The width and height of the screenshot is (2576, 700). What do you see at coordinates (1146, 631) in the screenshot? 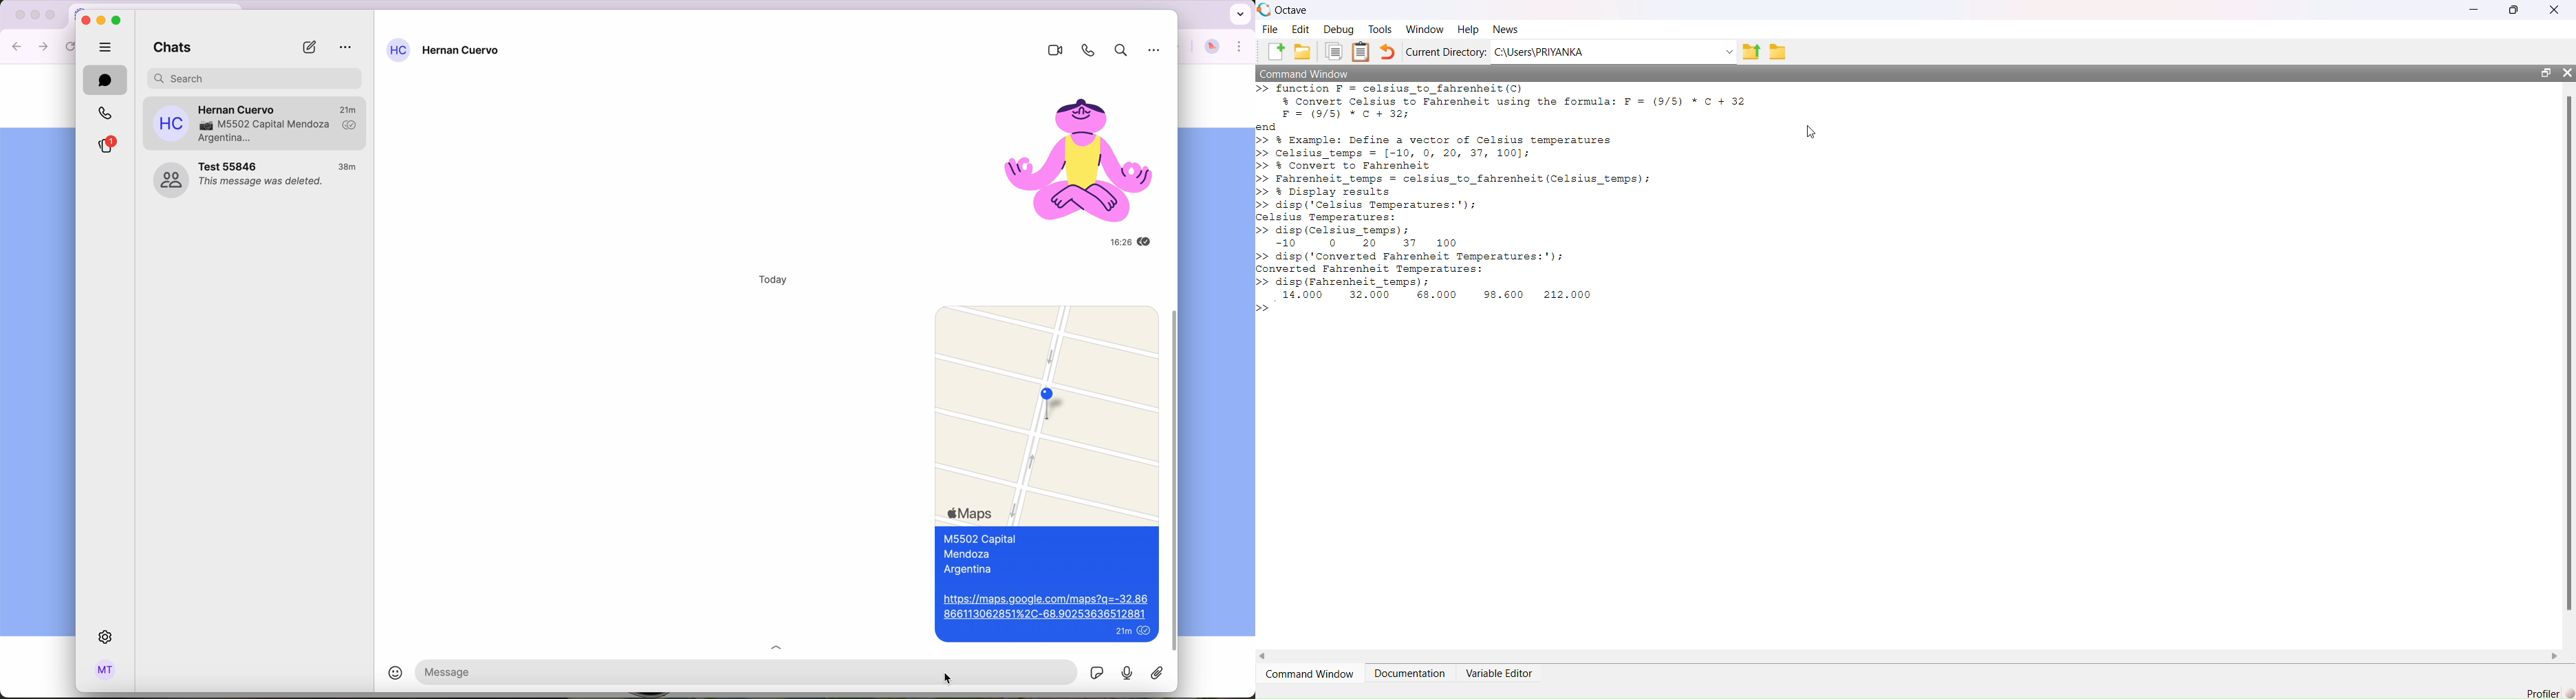
I see `seen` at bounding box center [1146, 631].